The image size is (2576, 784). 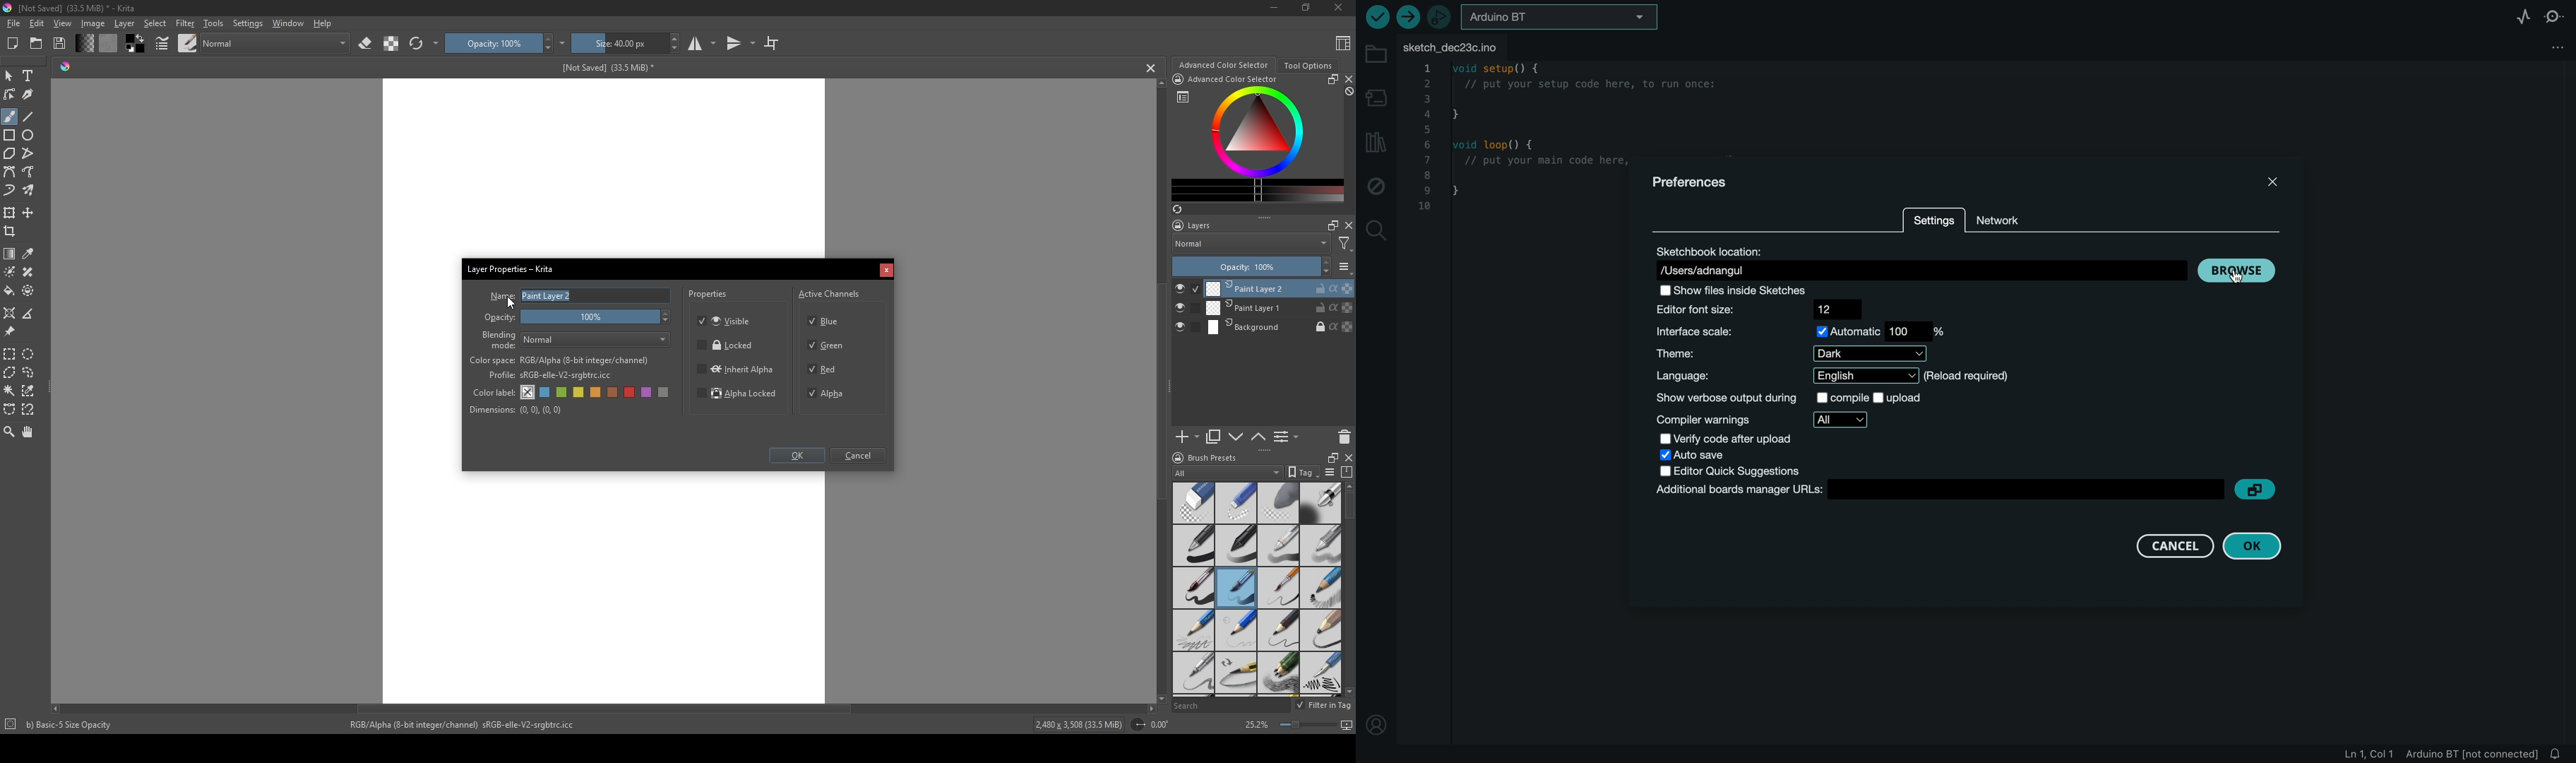 What do you see at coordinates (30, 191) in the screenshot?
I see `multibrush` at bounding box center [30, 191].